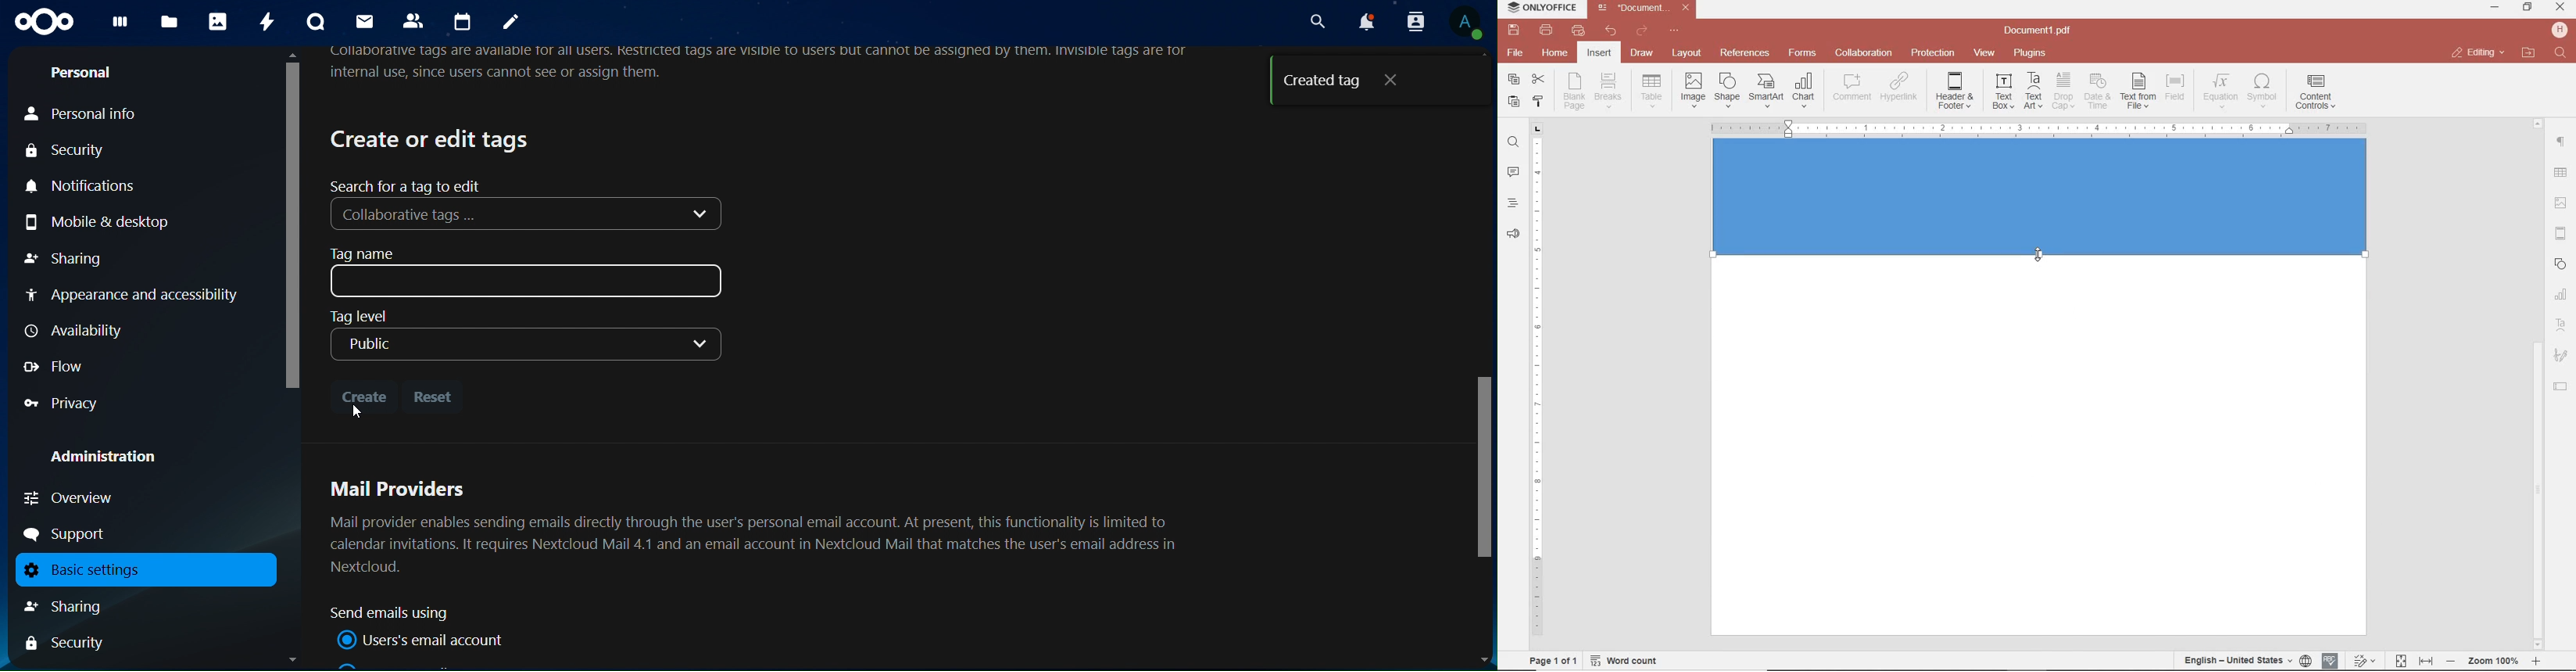 The image size is (2576, 672). I want to click on Ollaborative tags are available Tor all USErs. Restricted tags are VISIDIE TO USErs but cannot be assignea by them. InvisiDI€ tags are Tornternal use, since users cannot see or assign them., so click(766, 65).